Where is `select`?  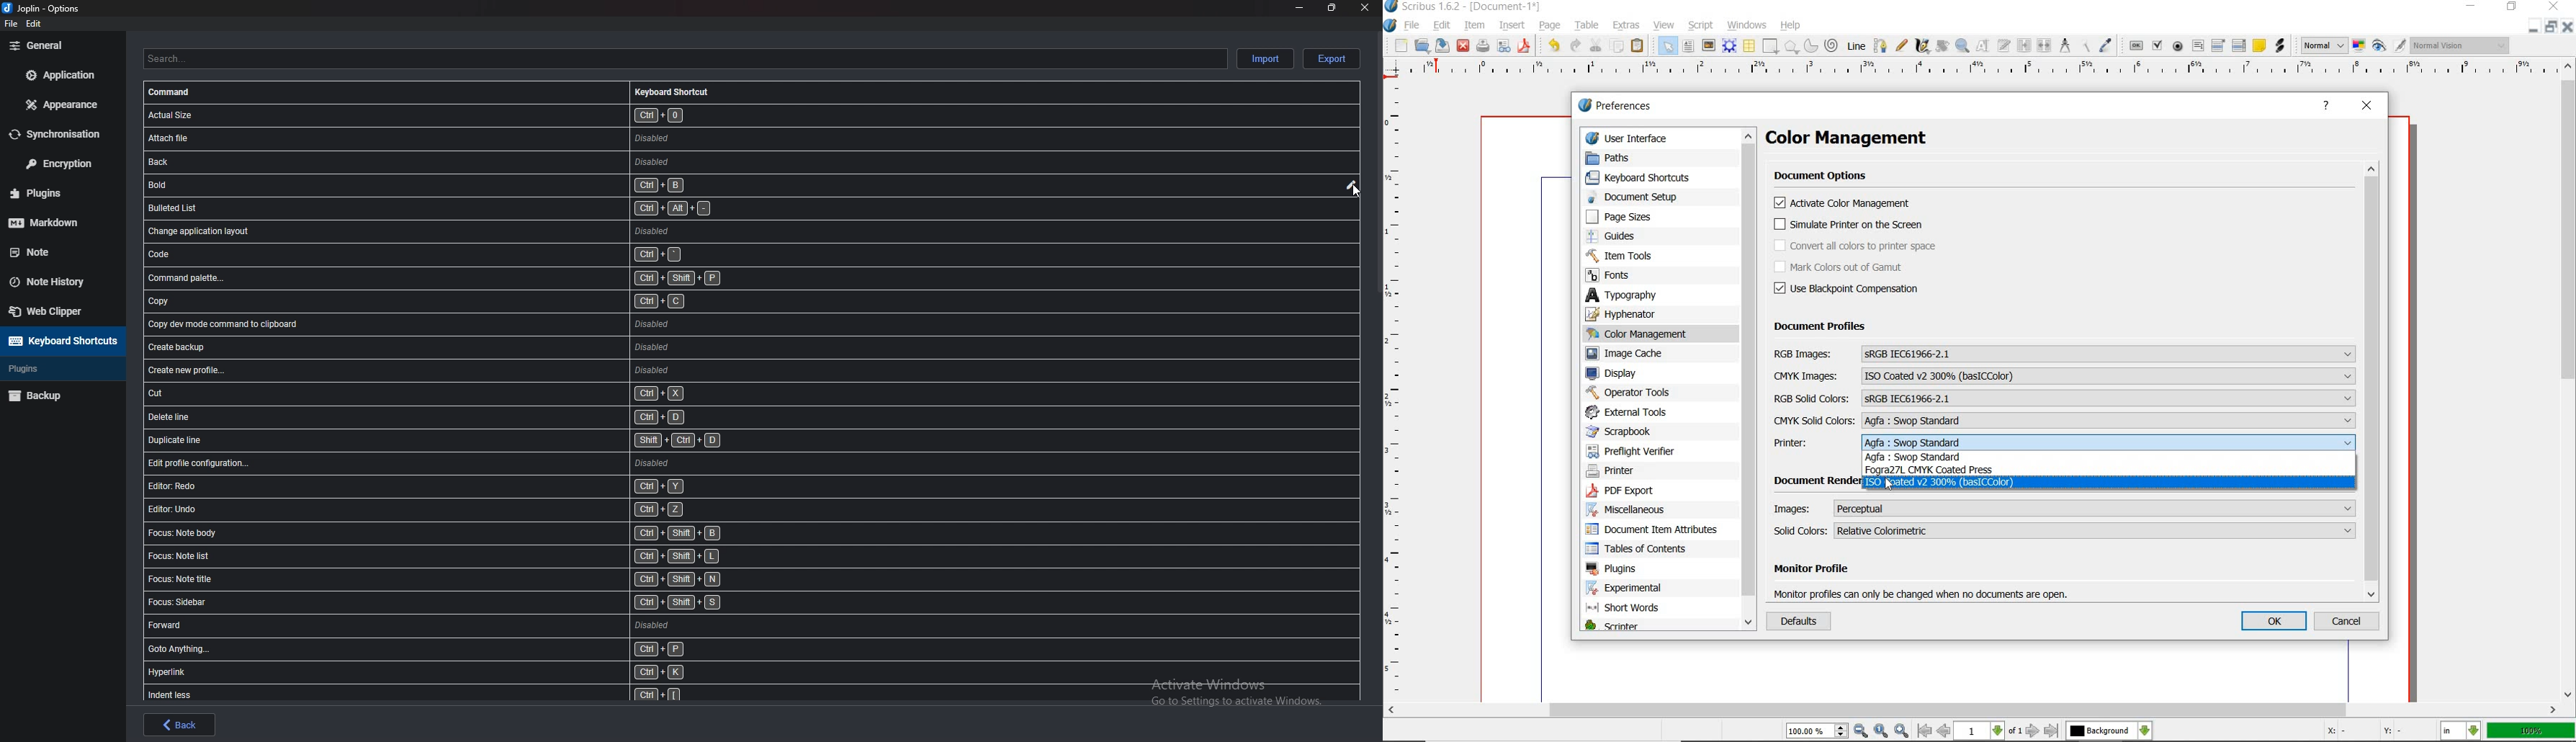
select is located at coordinates (1668, 47).